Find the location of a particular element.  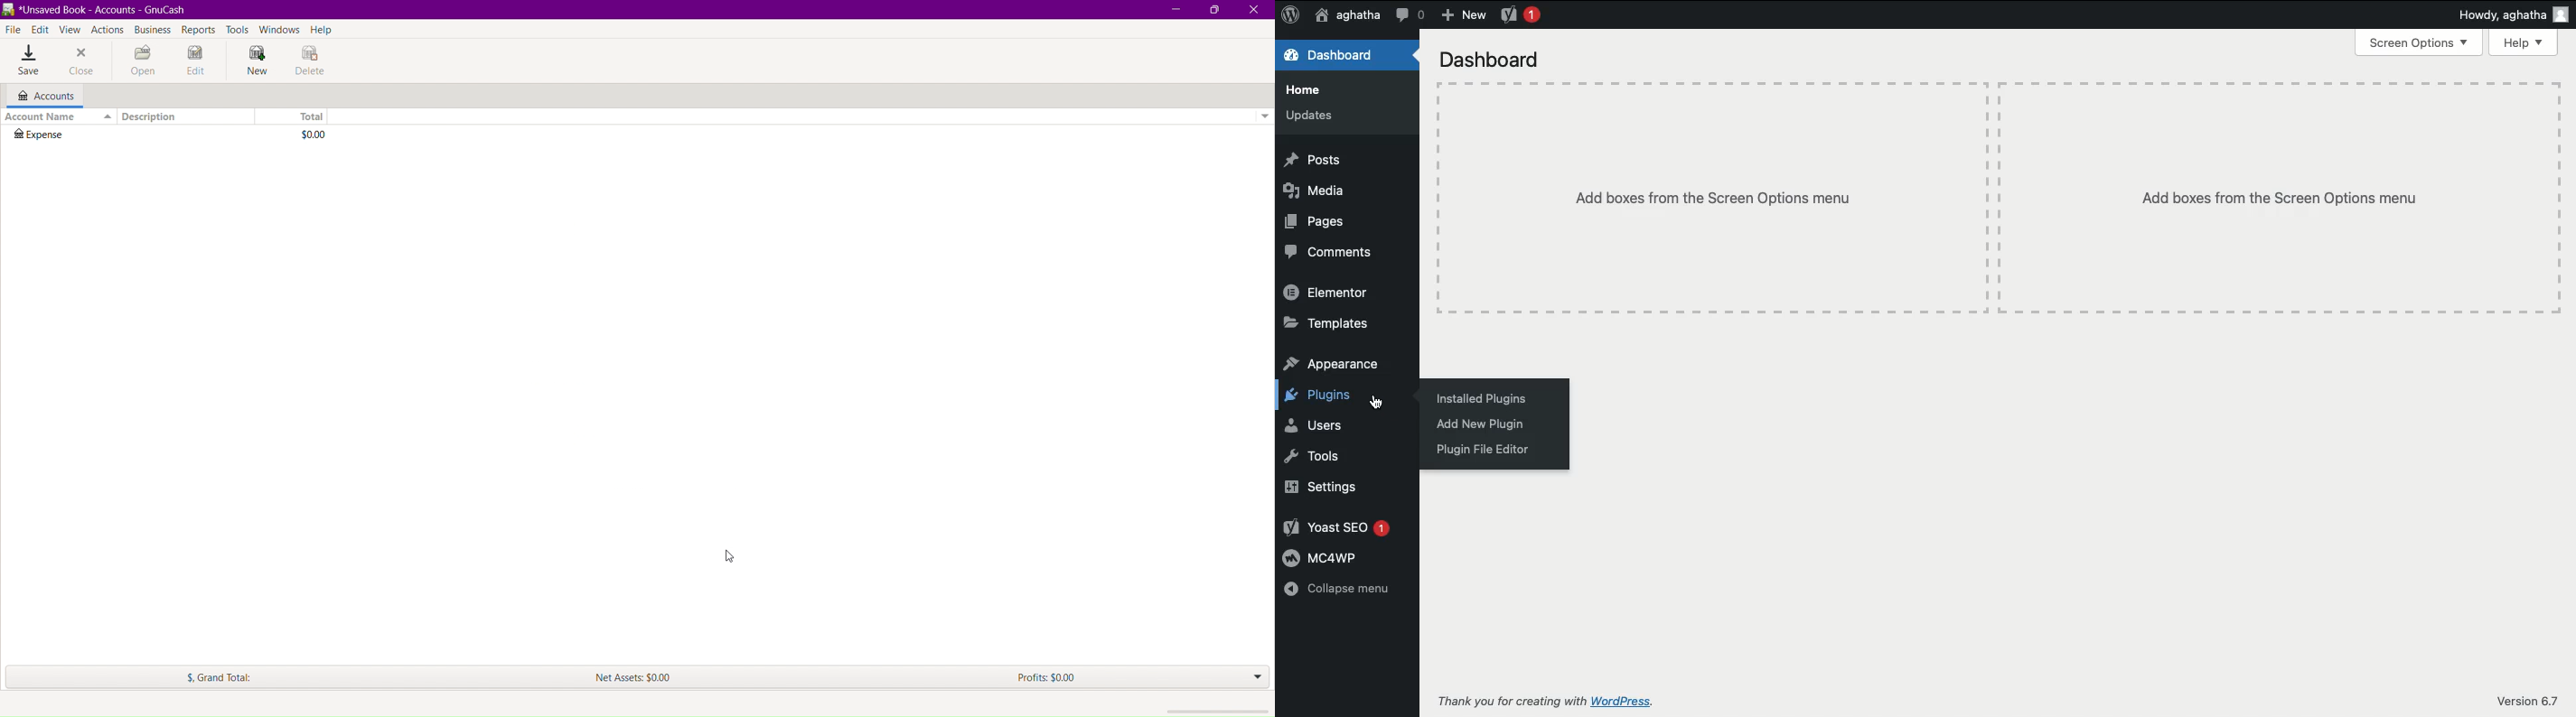

Profits: $0.00 is located at coordinates (1052, 677).